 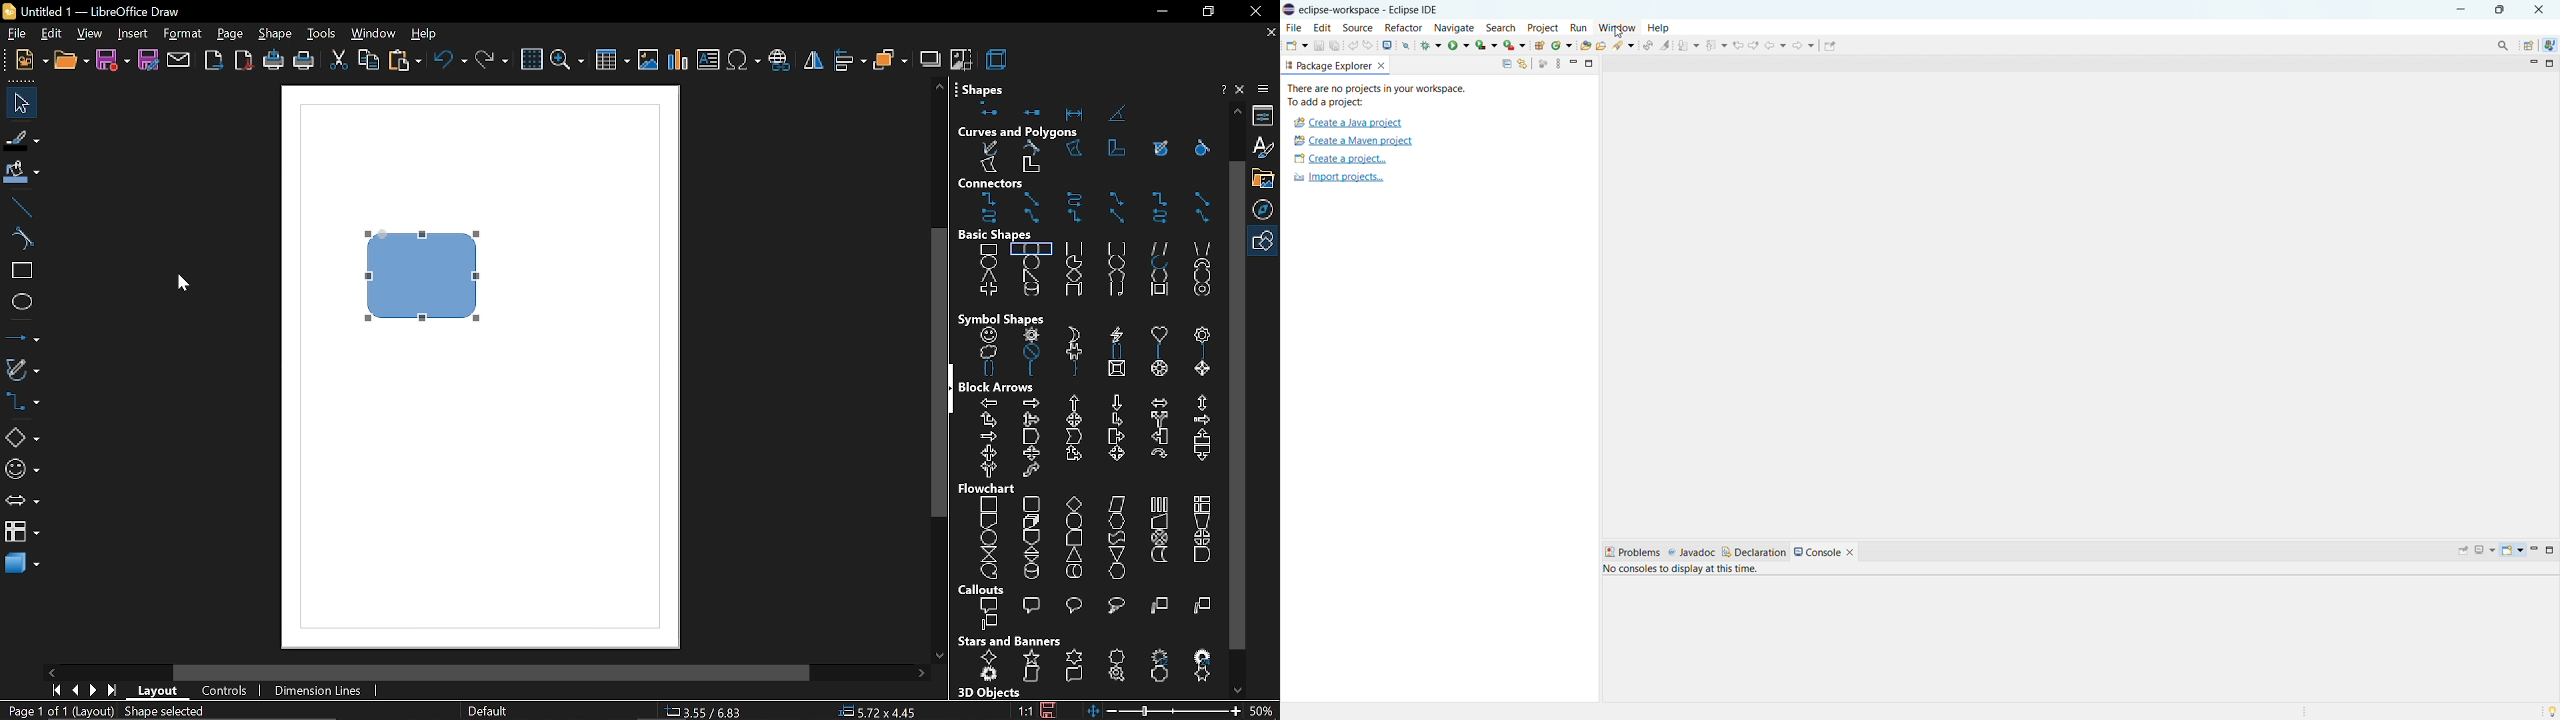 What do you see at coordinates (1265, 89) in the screenshot?
I see `sidebar settings` at bounding box center [1265, 89].